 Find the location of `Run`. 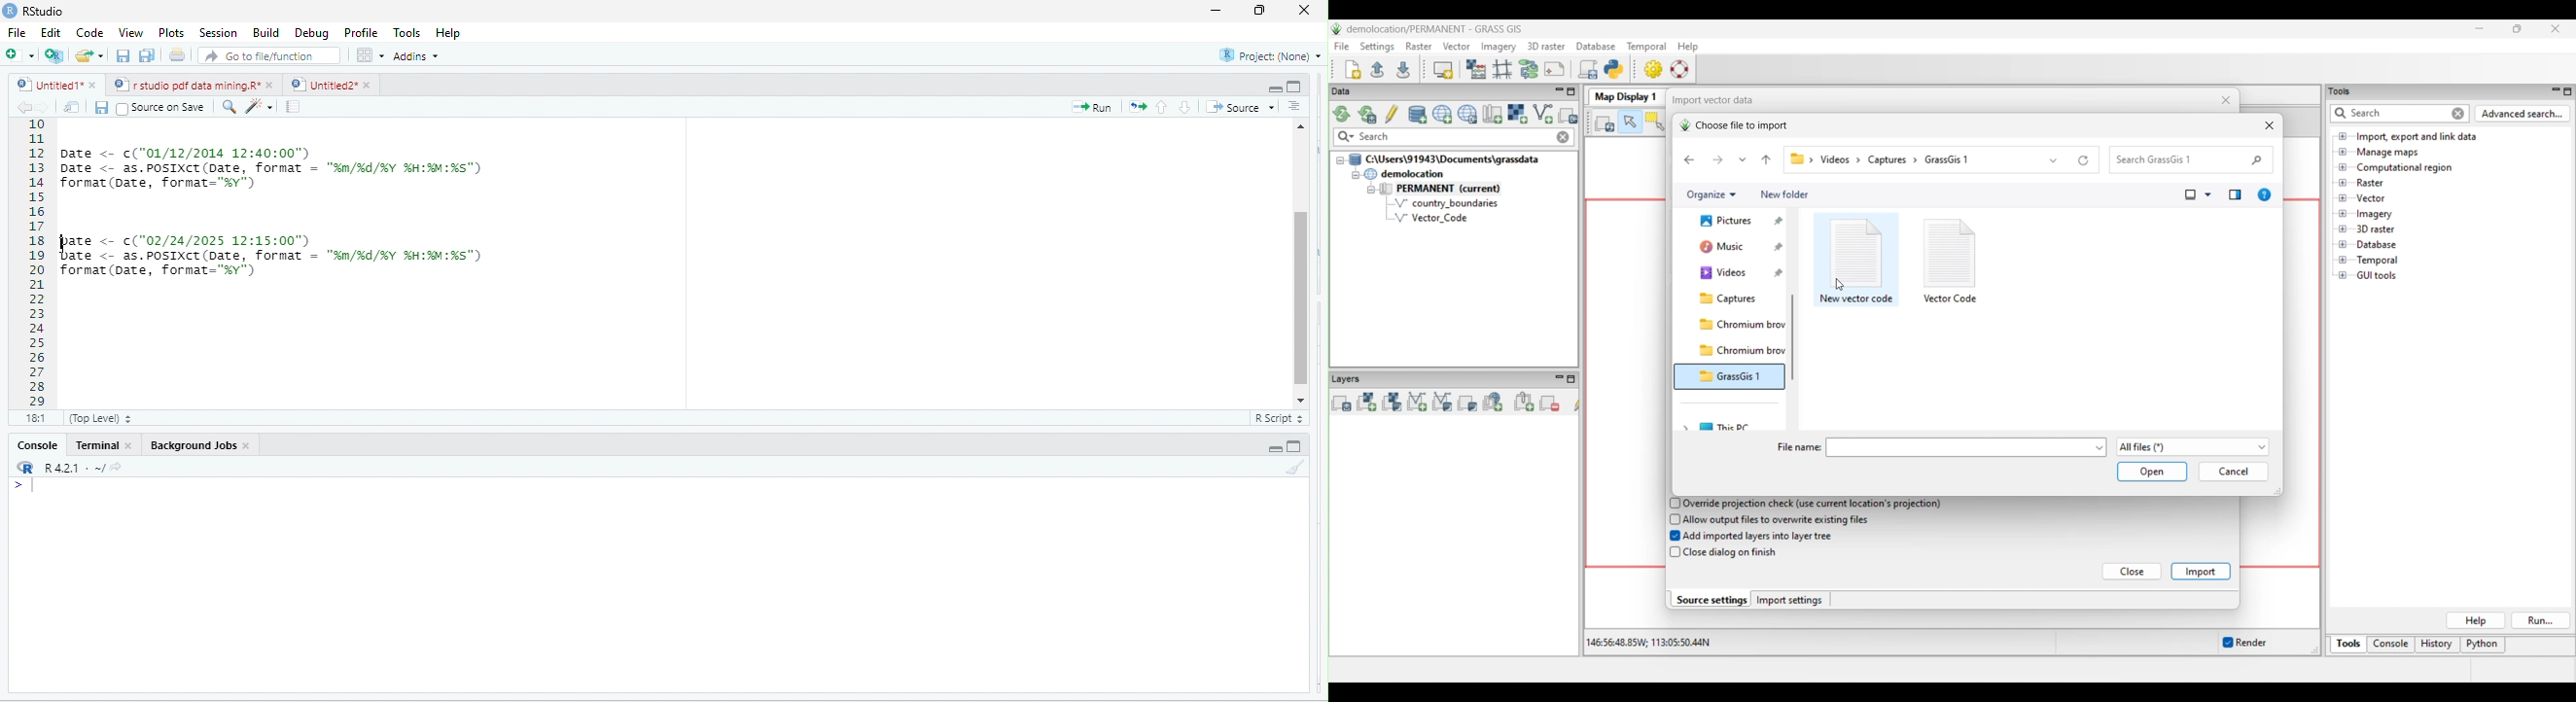

Run is located at coordinates (1096, 108).